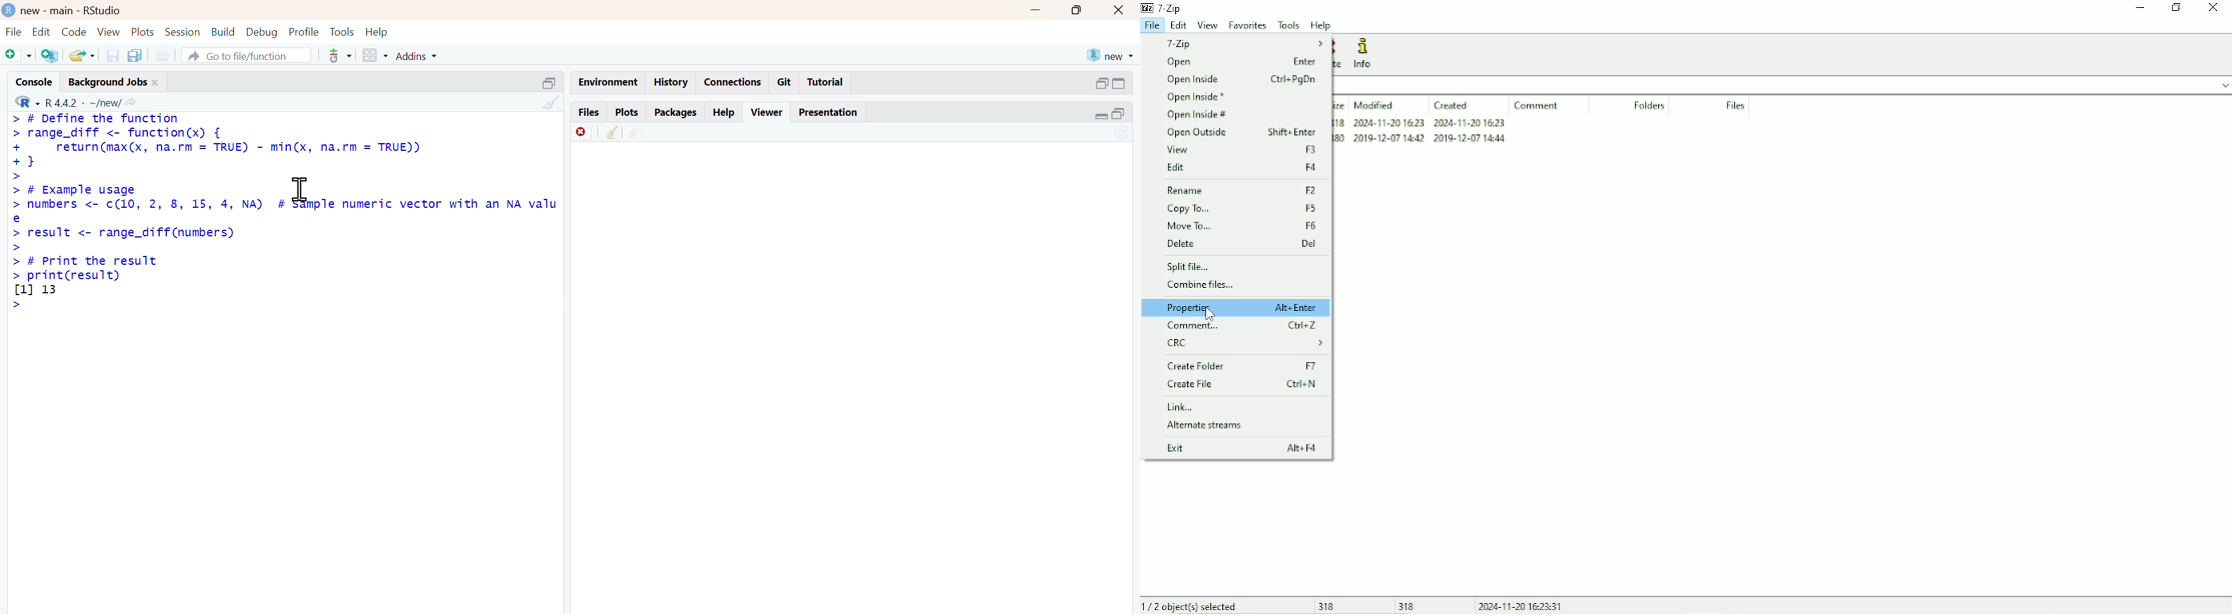 Image resolution: width=2240 pixels, height=616 pixels. I want to click on View, so click(1208, 25).